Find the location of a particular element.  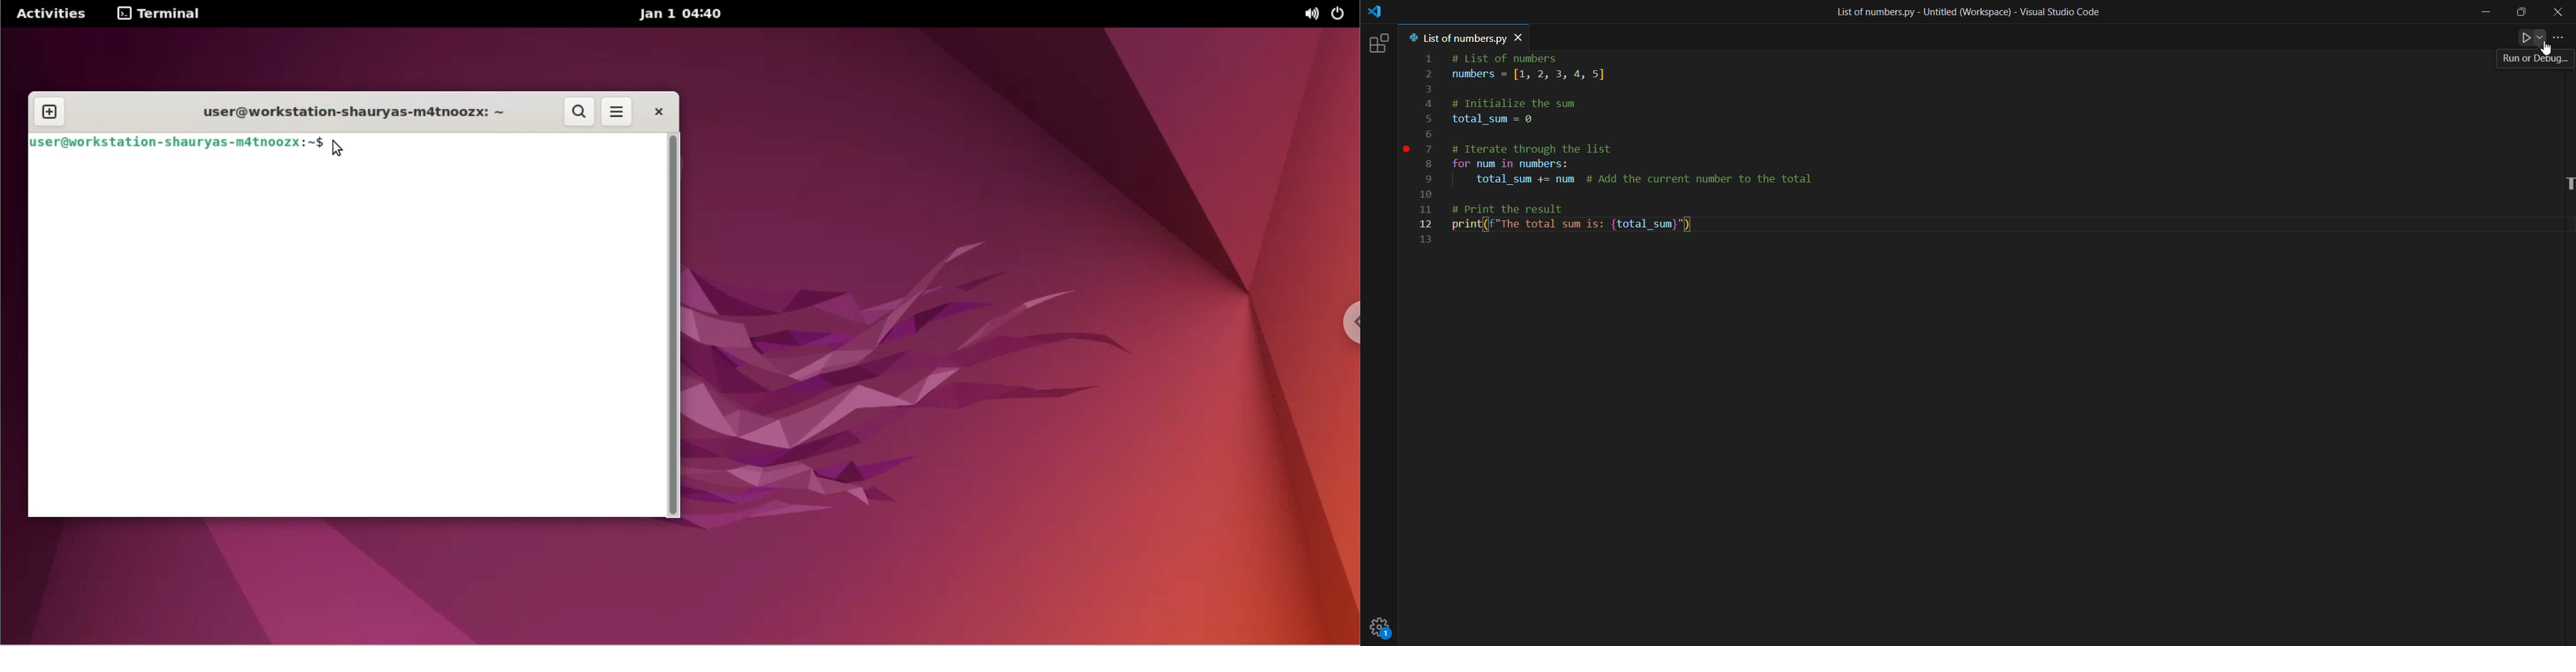

title is located at coordinates (1965, 11).